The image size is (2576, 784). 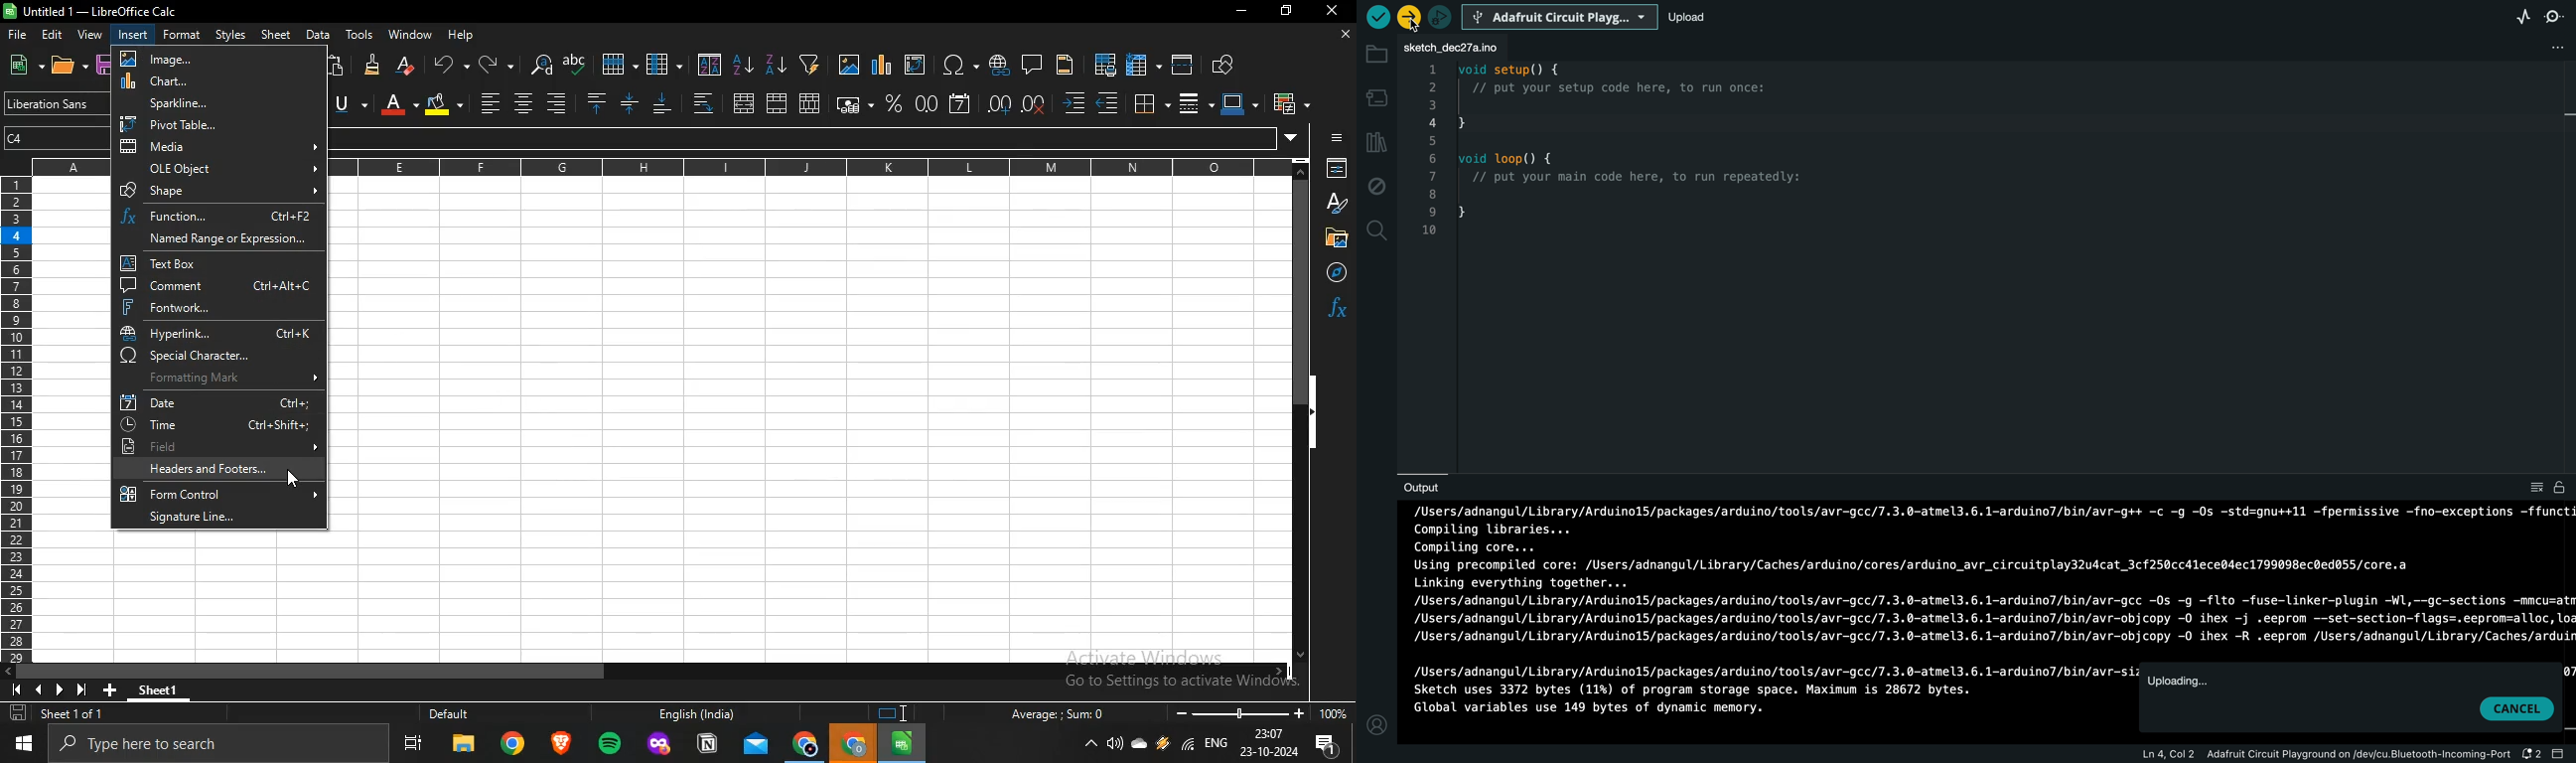 I want to click on volume, so click(x=1115, y=744).